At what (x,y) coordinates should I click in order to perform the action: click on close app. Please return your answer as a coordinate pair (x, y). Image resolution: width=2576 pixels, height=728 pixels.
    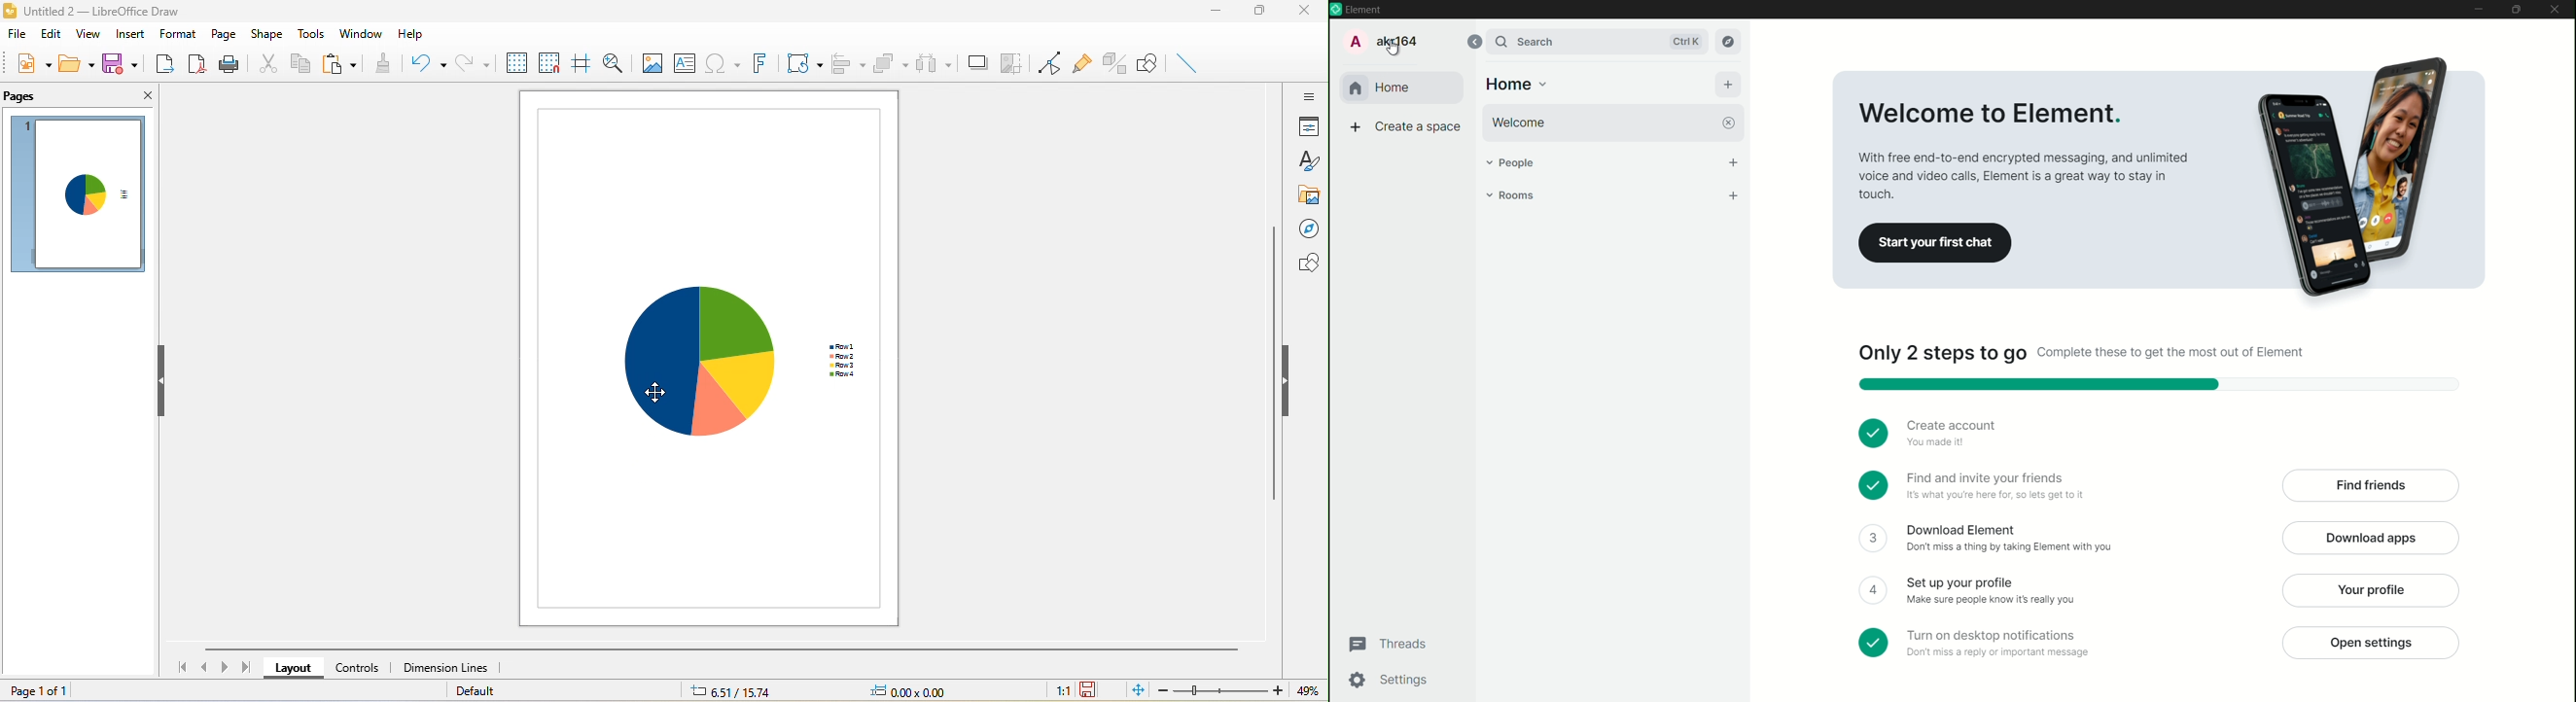
    Looking at the image, I should click on (2554, 10).